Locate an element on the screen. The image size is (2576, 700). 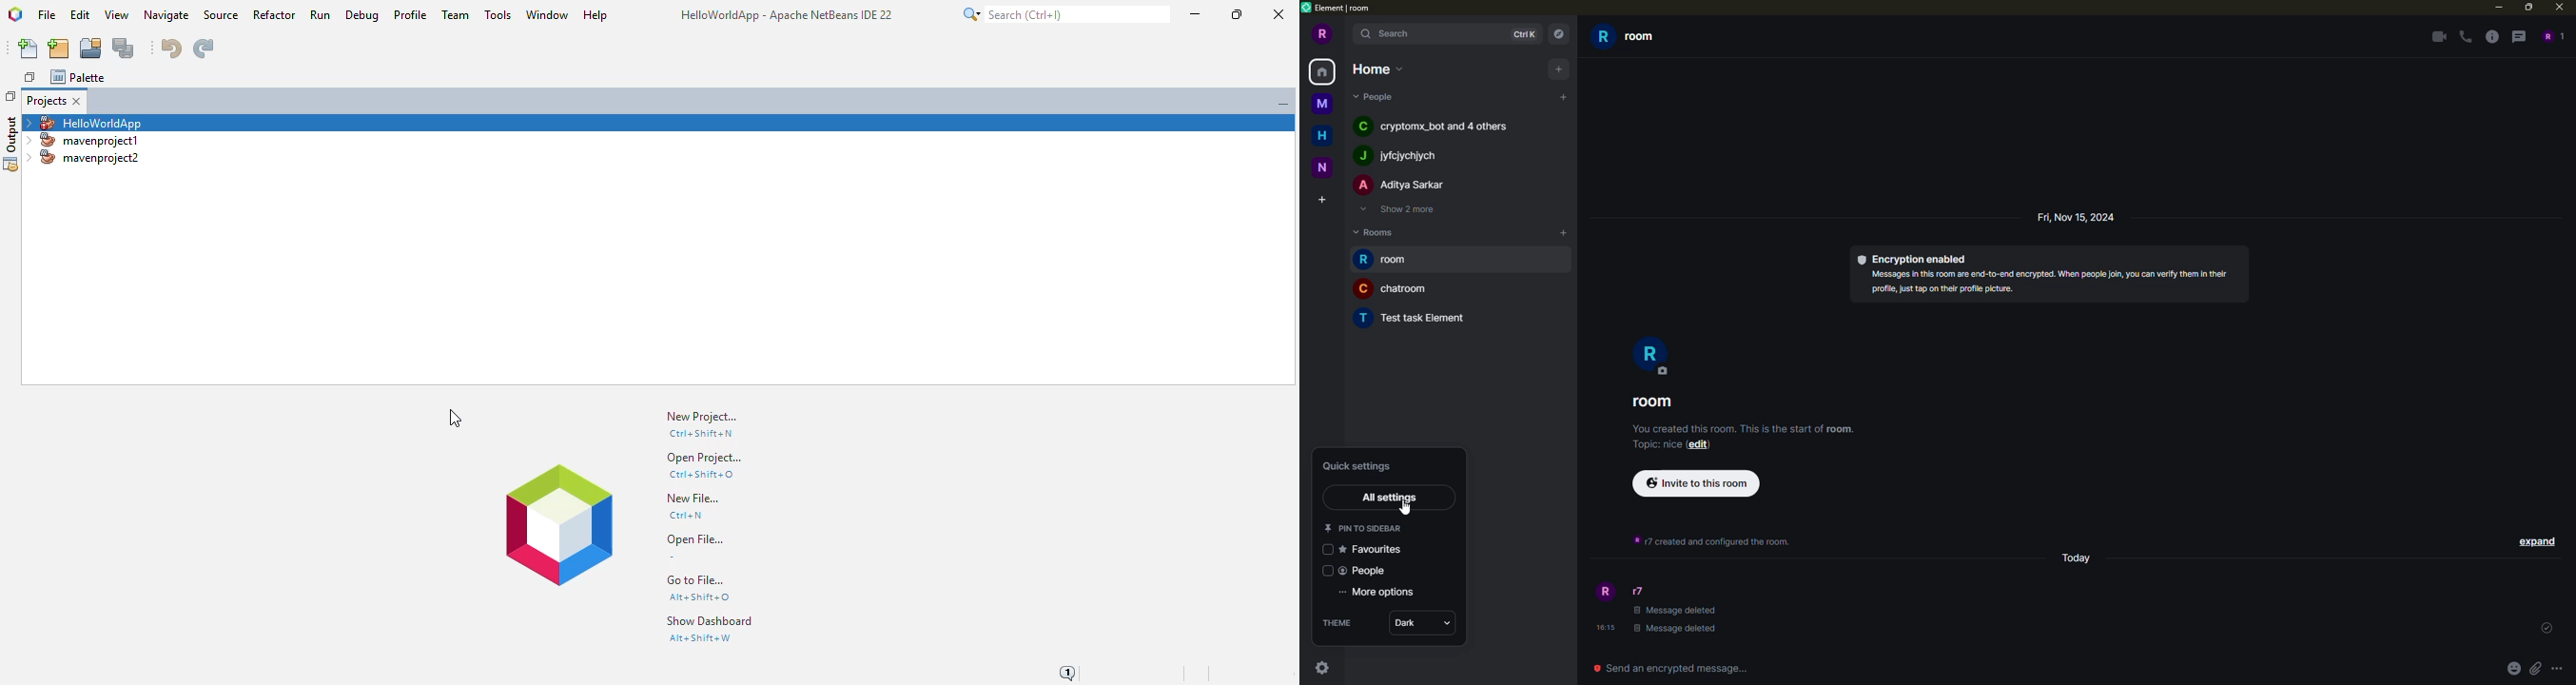
more options is located at coordinates (1382, 593).